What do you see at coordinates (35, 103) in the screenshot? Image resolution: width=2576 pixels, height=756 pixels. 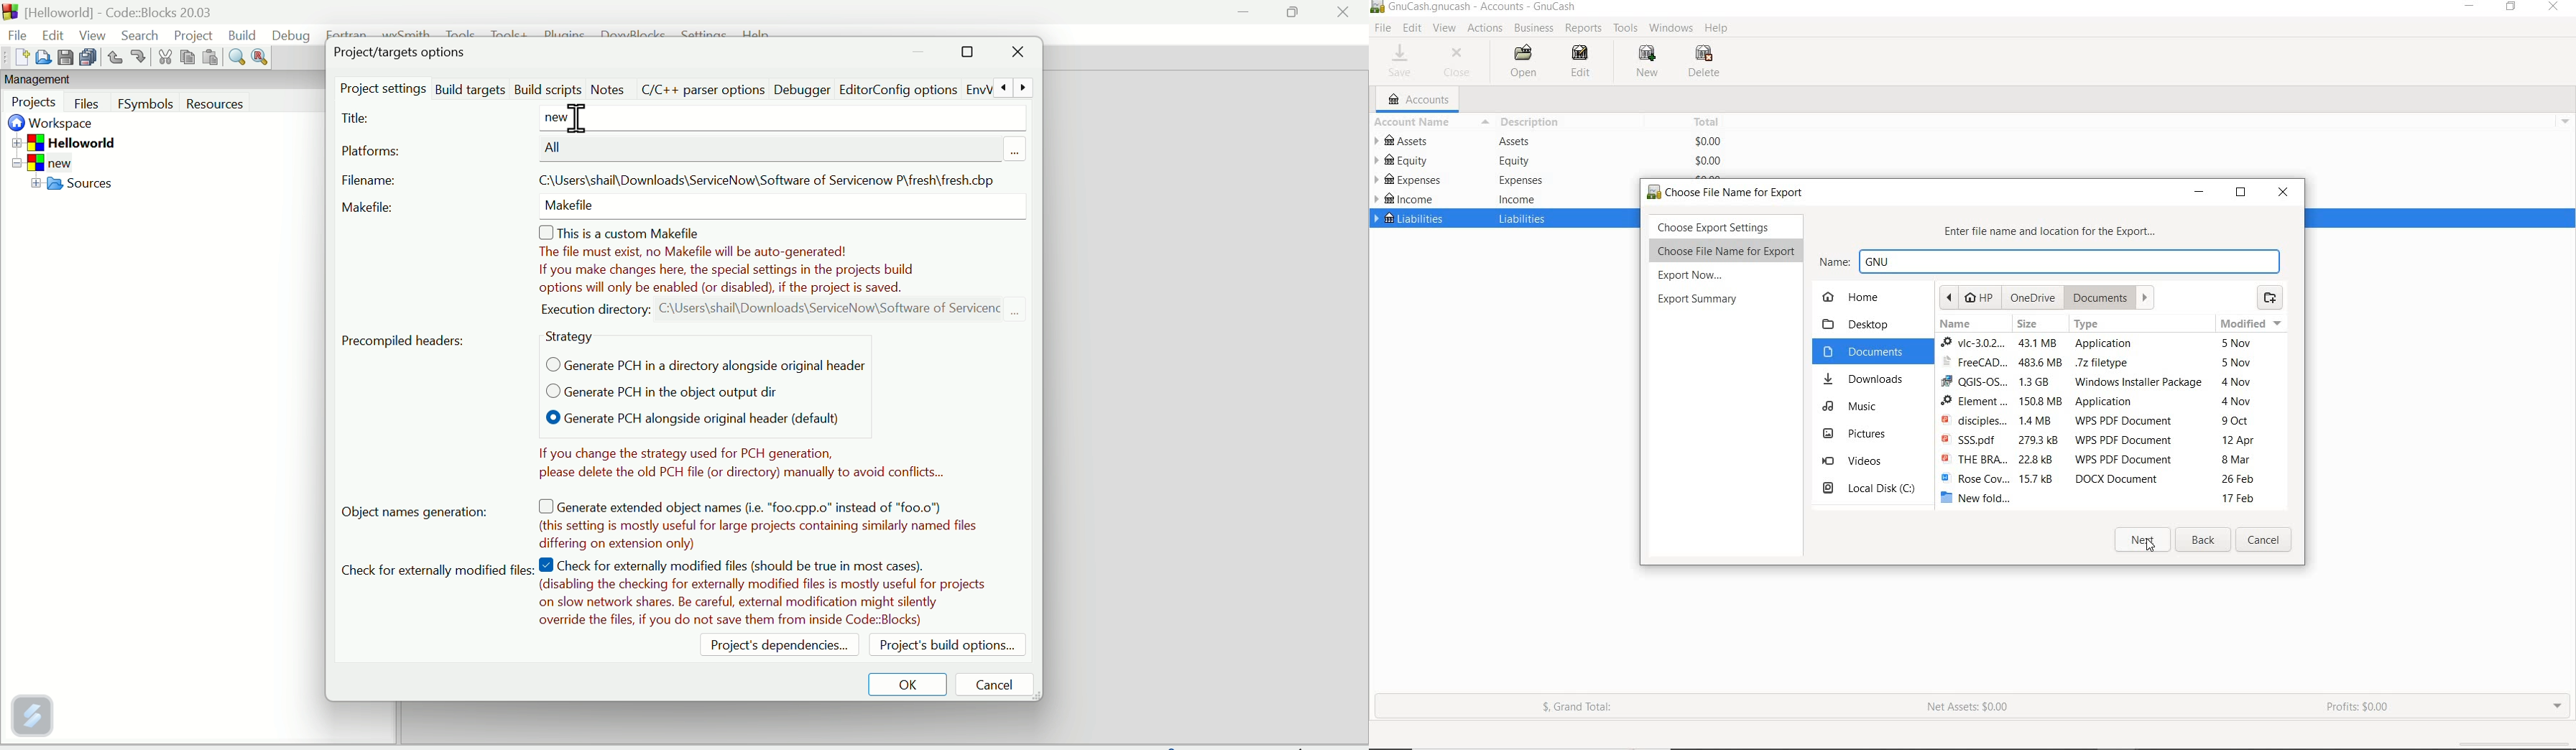 I see `Projects` at bounding box center [35, 103].